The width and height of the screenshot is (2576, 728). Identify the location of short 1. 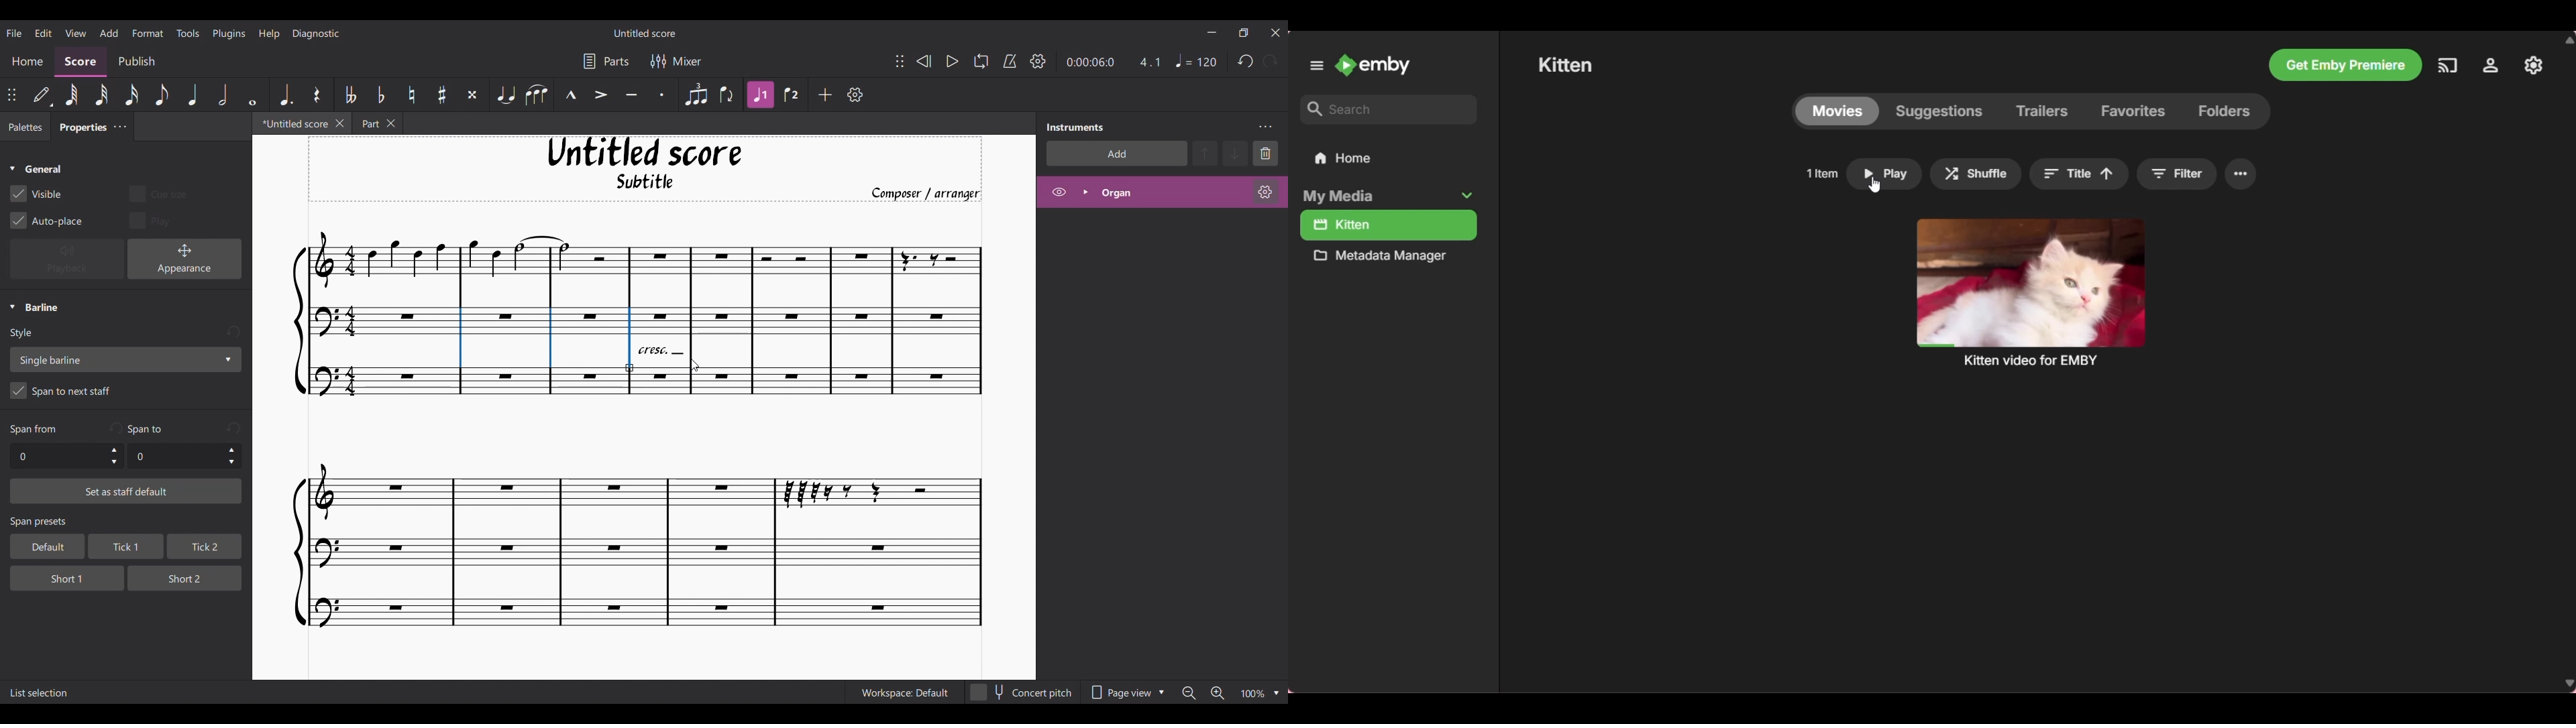
(56, 577).